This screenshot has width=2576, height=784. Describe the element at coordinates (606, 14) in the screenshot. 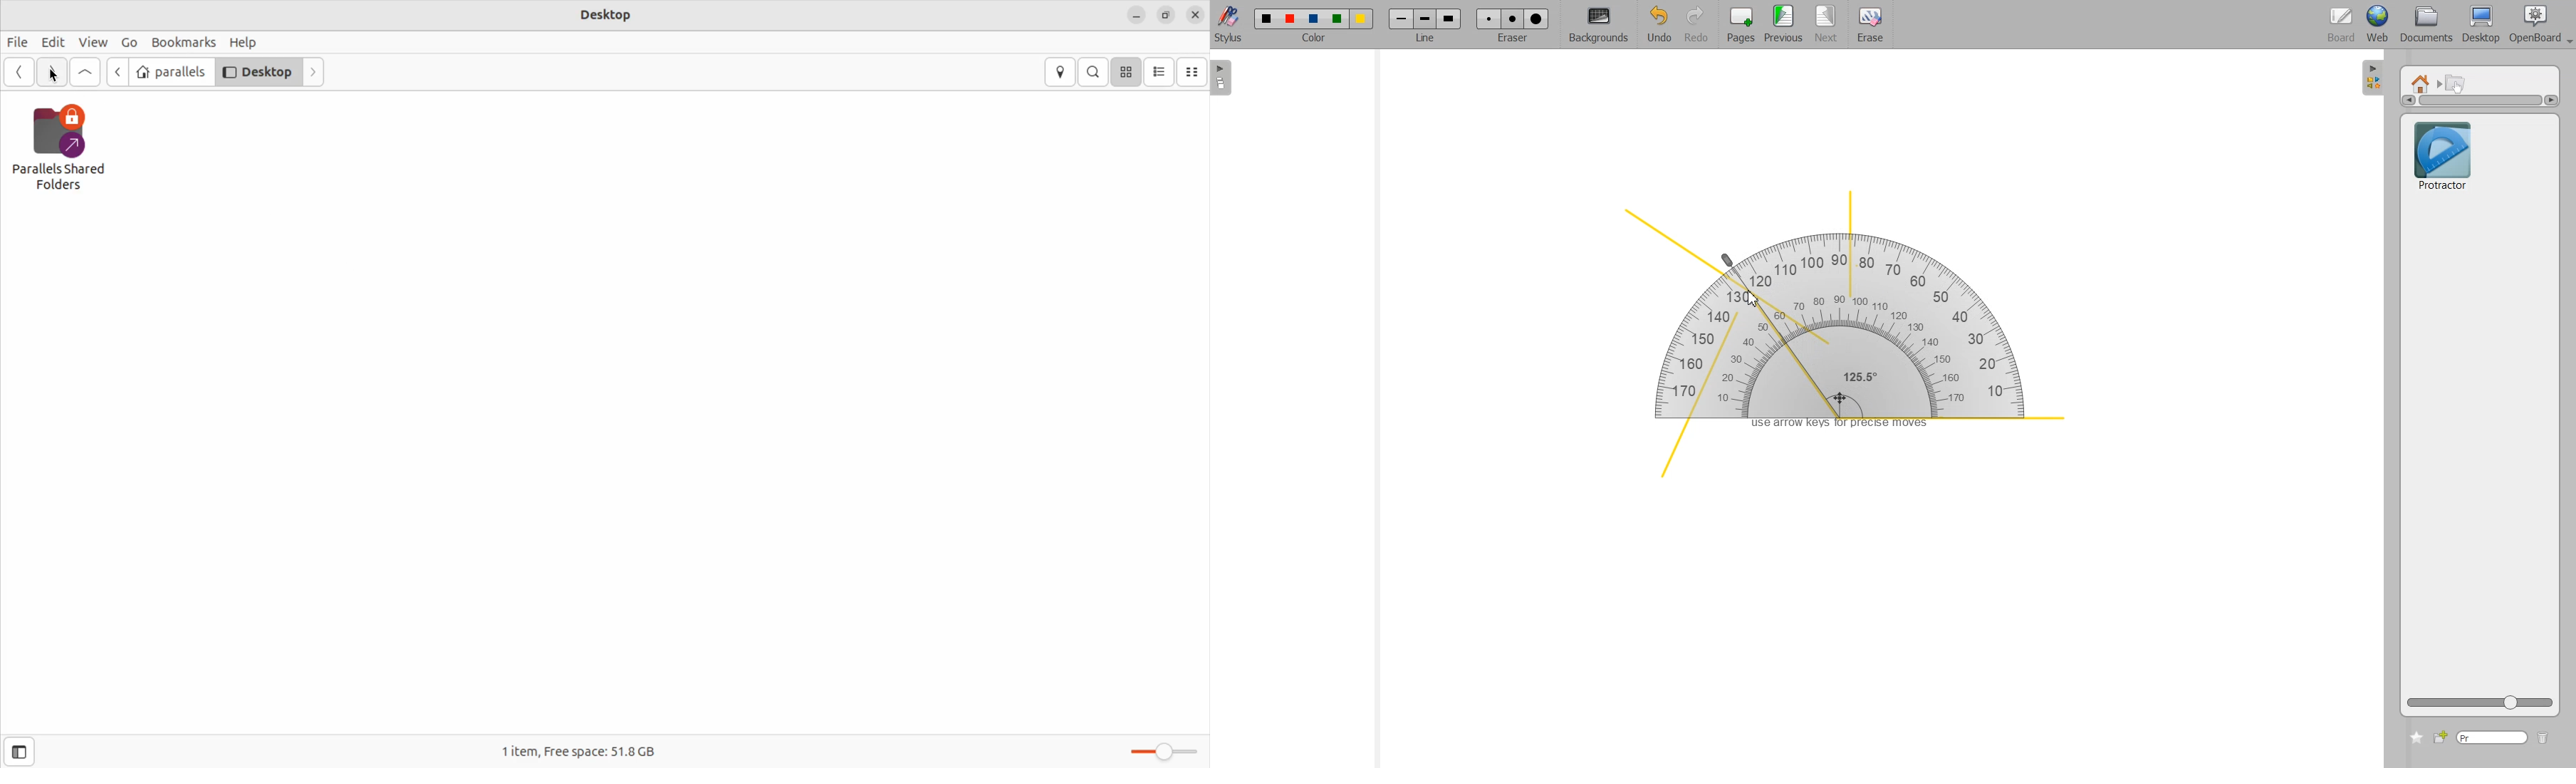

I see `desktop` at that location.